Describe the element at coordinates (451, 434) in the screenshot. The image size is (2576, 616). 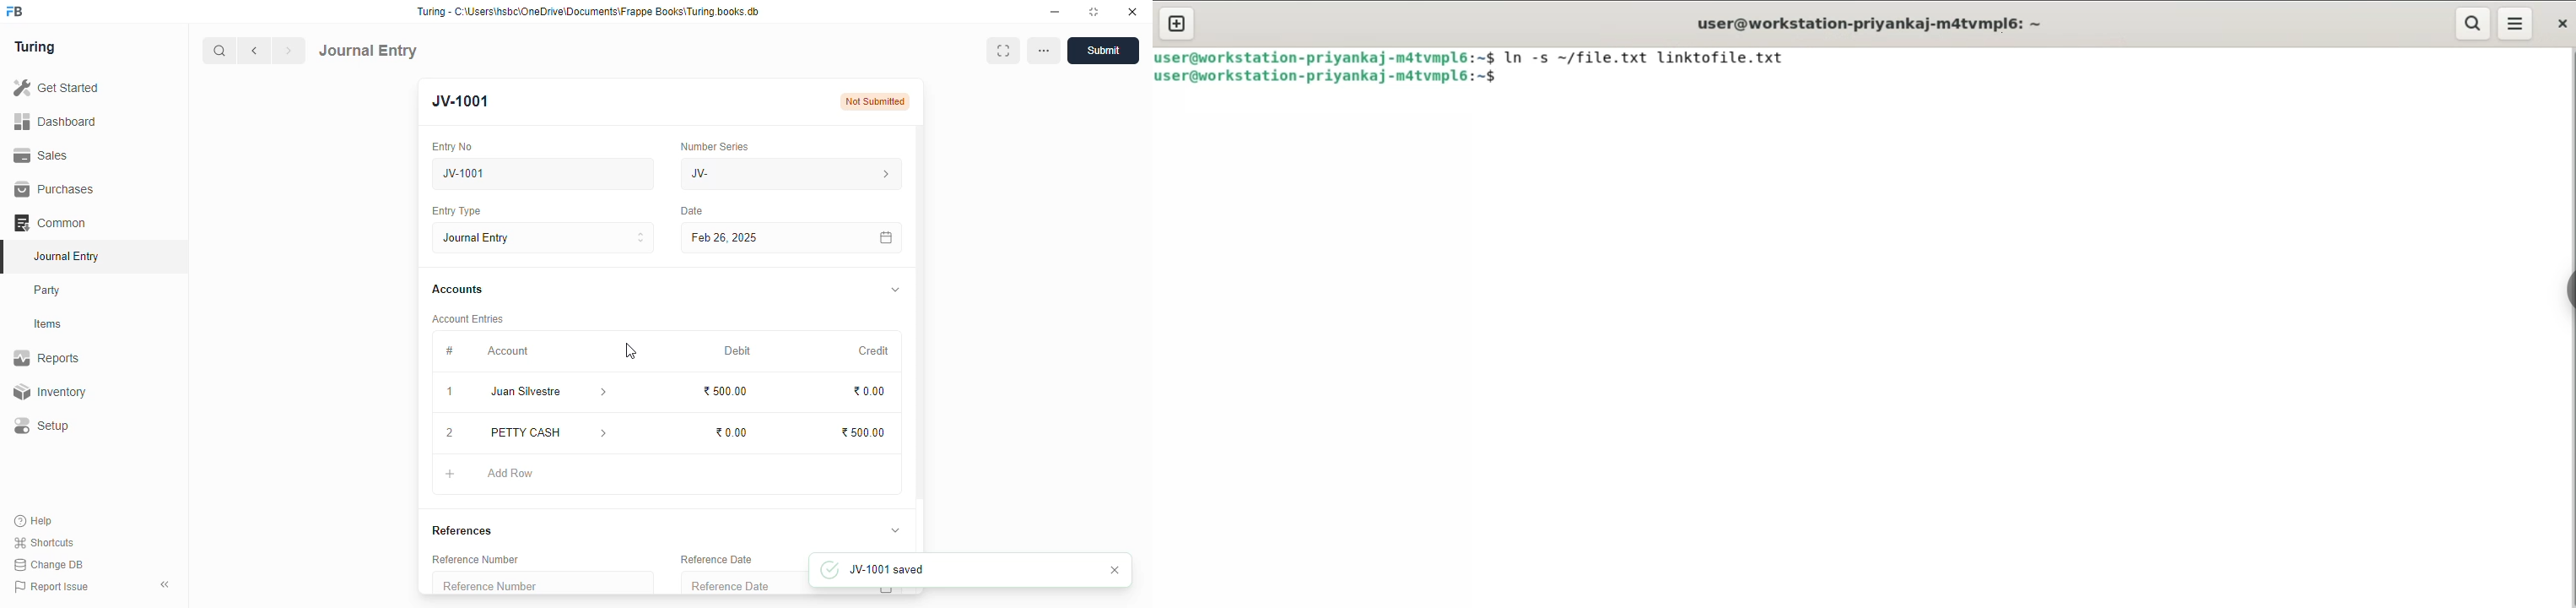
I see `remove` at that location.